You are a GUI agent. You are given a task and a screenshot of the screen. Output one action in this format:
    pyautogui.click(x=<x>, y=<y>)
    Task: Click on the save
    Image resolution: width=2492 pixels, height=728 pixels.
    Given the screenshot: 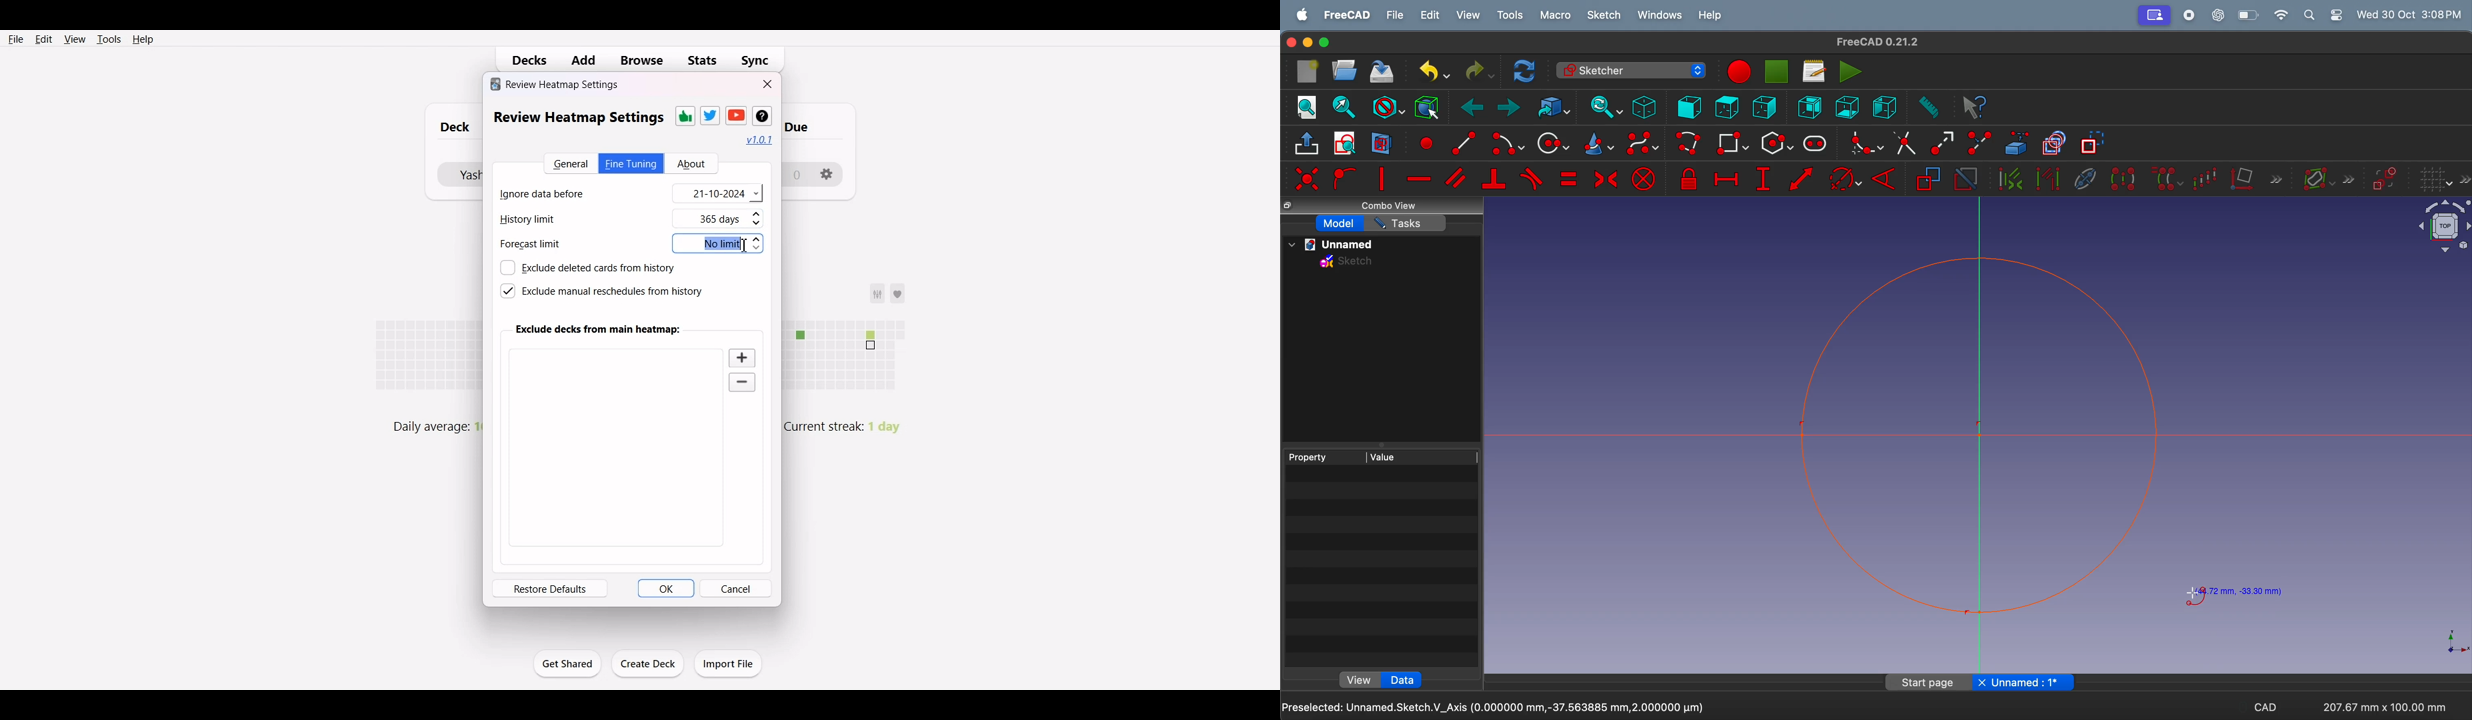 What is the action you would take?
    pyautogui.click(x=1382, y=73)
    